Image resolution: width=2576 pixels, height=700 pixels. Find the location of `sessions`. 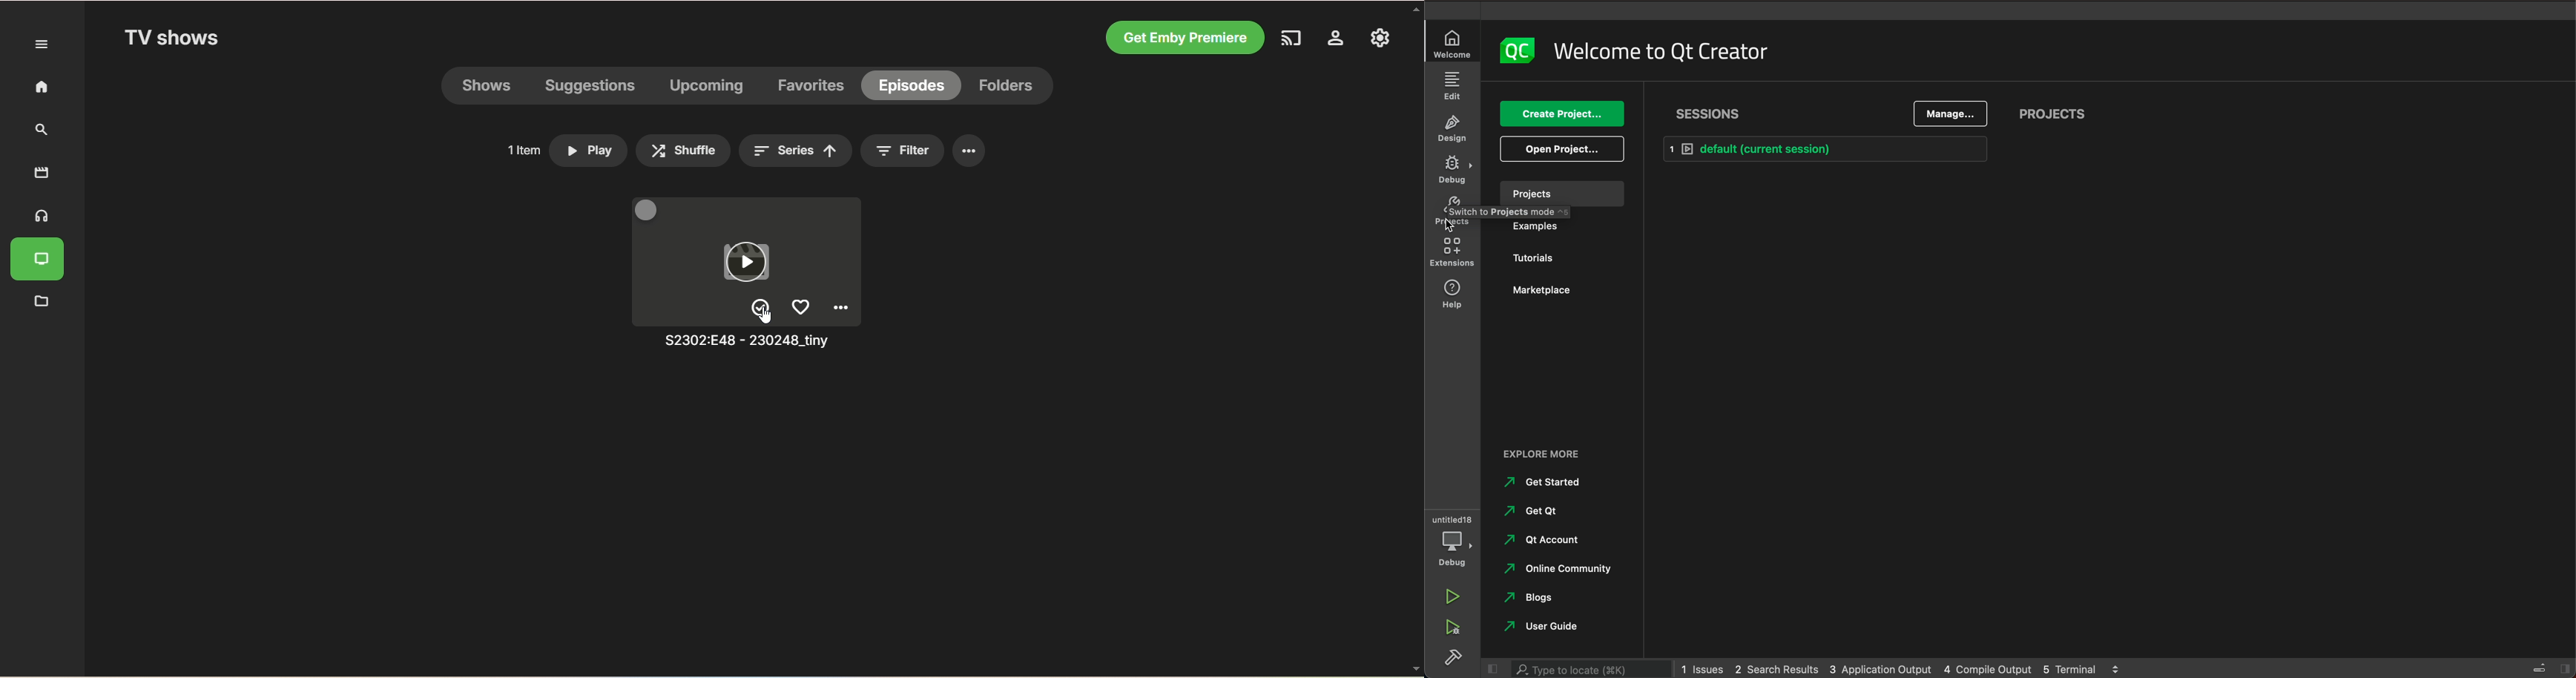

sessions is located at coordinates (1720, 114).